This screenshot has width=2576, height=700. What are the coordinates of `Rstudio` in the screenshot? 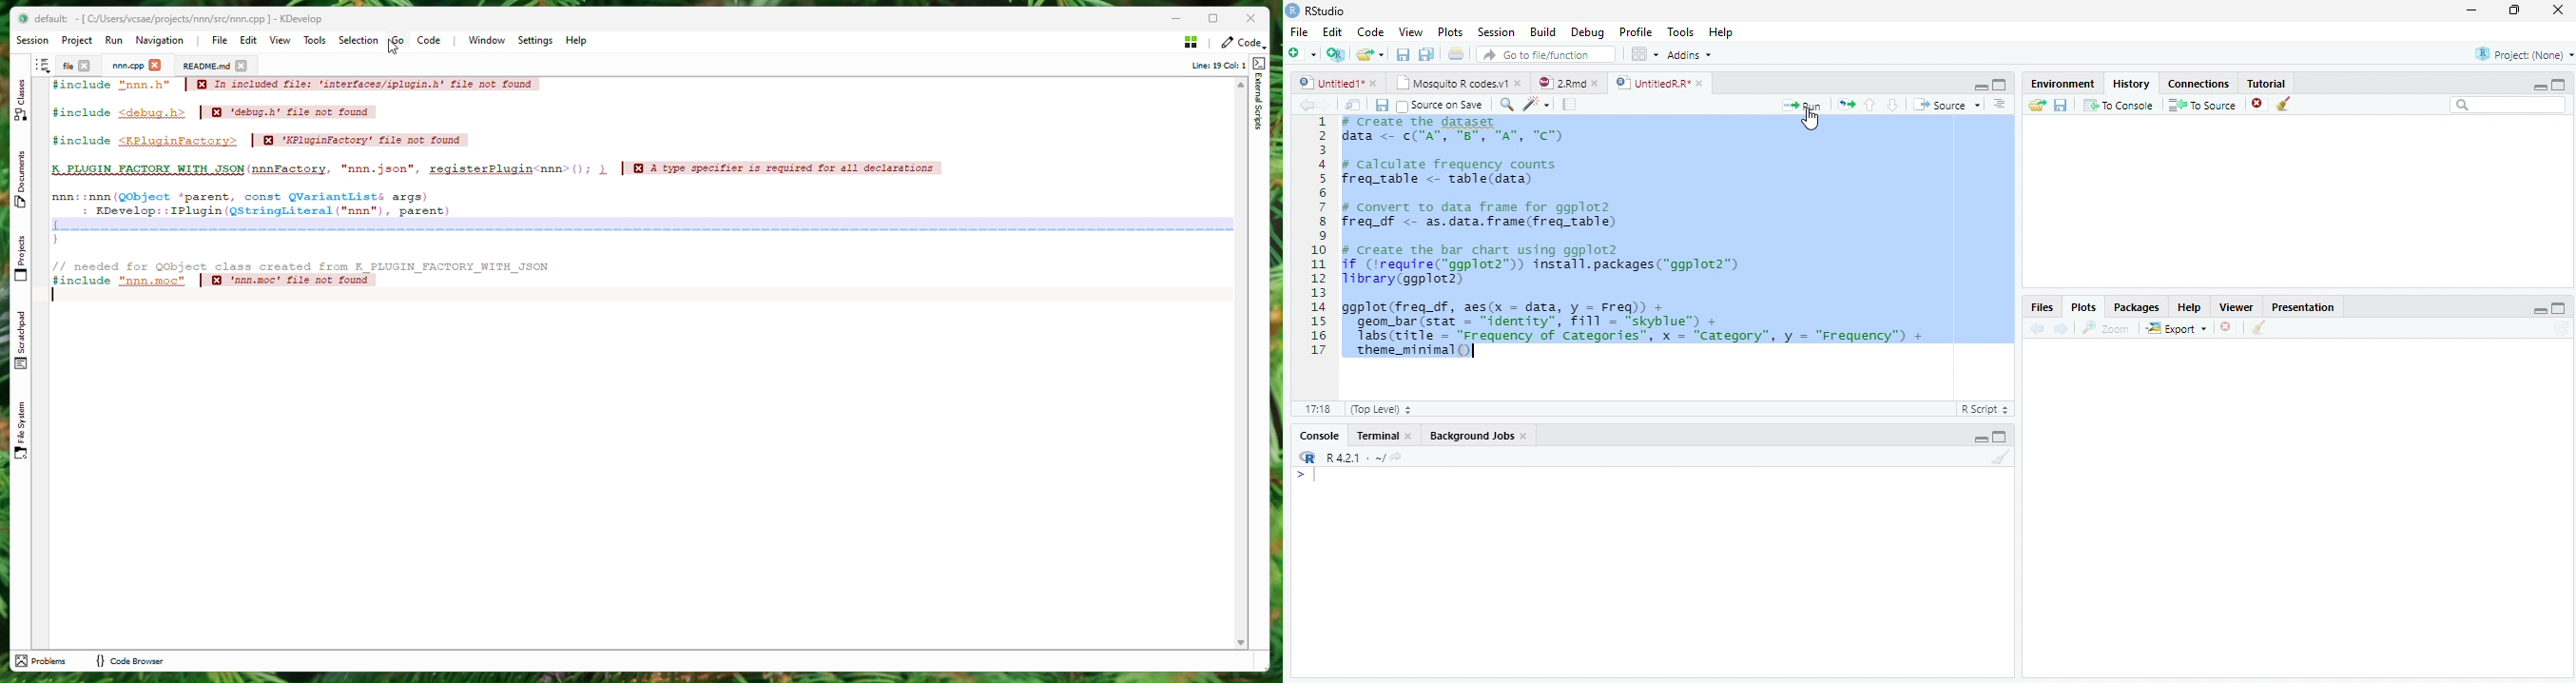 It's located at (1315, 10).